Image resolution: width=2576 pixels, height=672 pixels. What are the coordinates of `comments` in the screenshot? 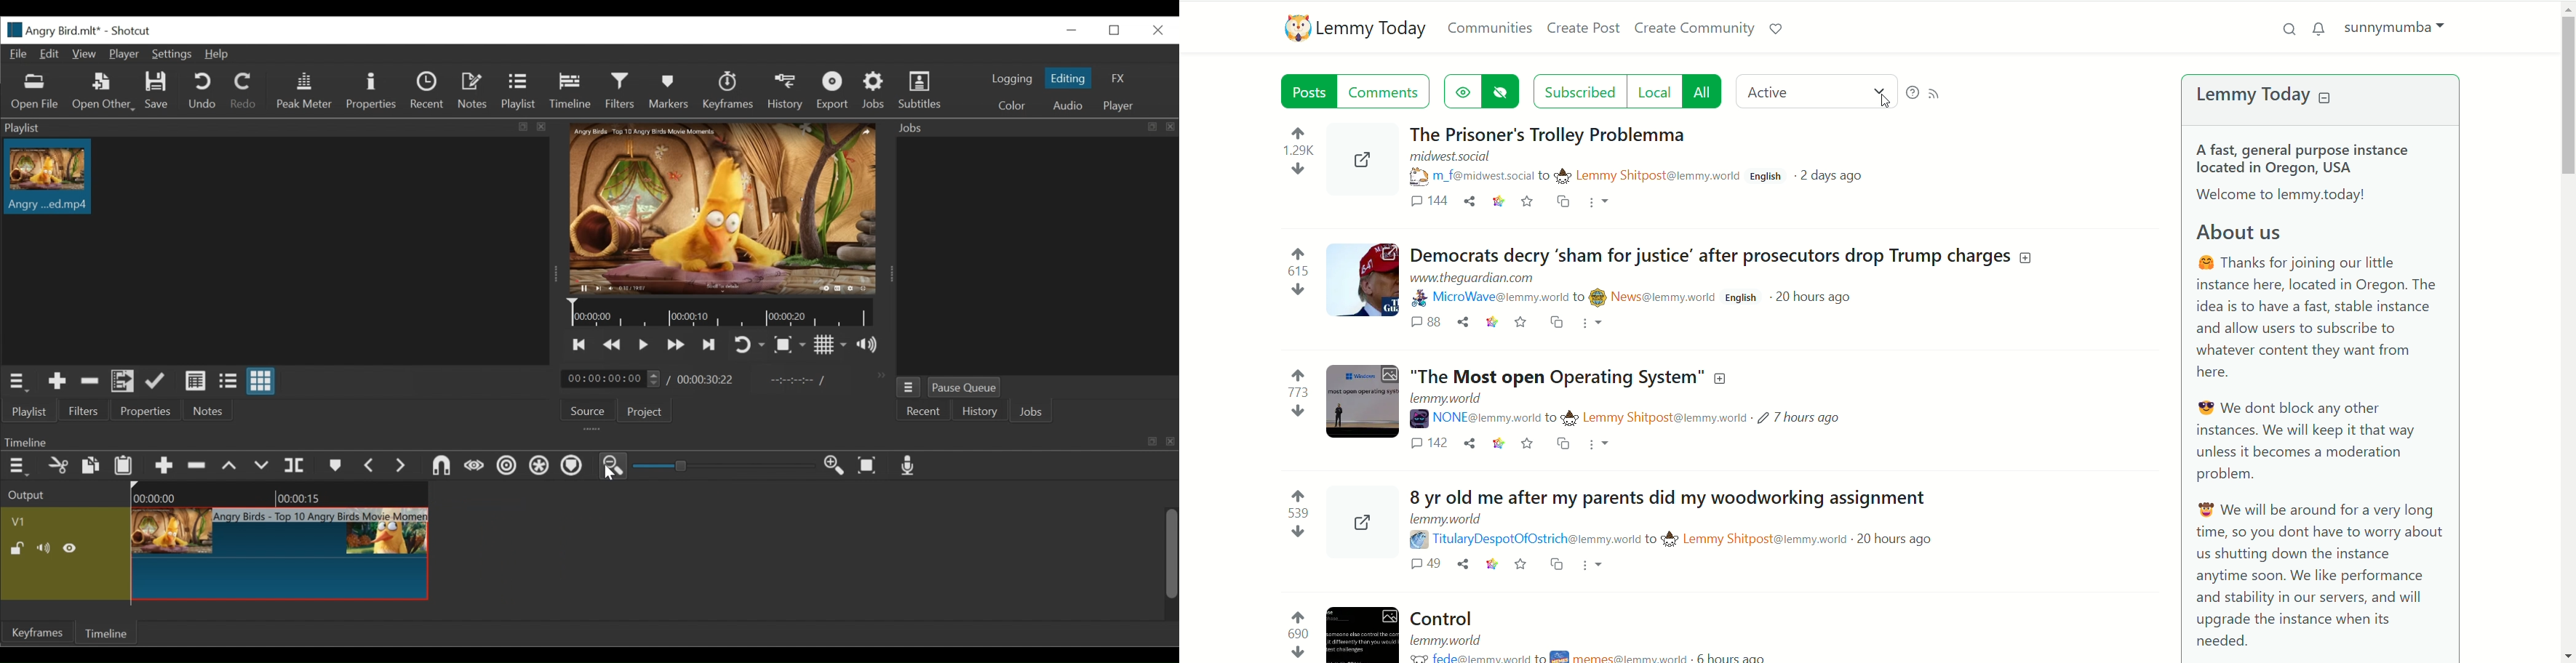 It's located at (1427, 203).